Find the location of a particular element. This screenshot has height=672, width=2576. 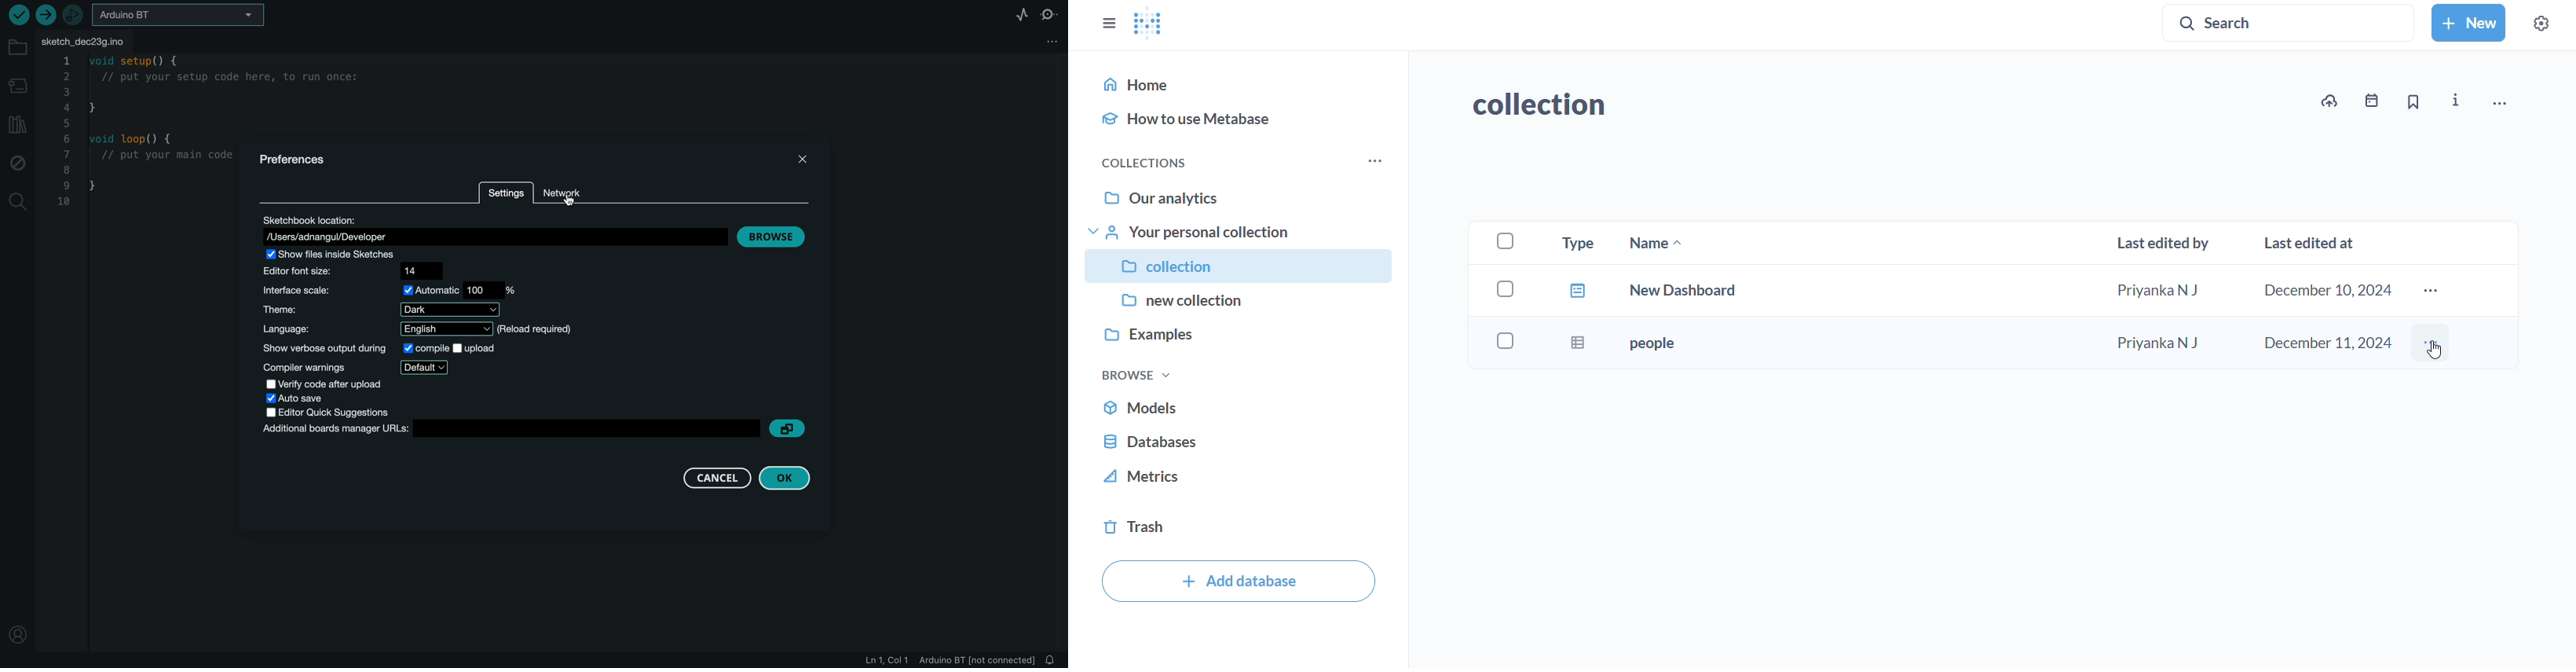

notification is located at coordinates (1053, 660).